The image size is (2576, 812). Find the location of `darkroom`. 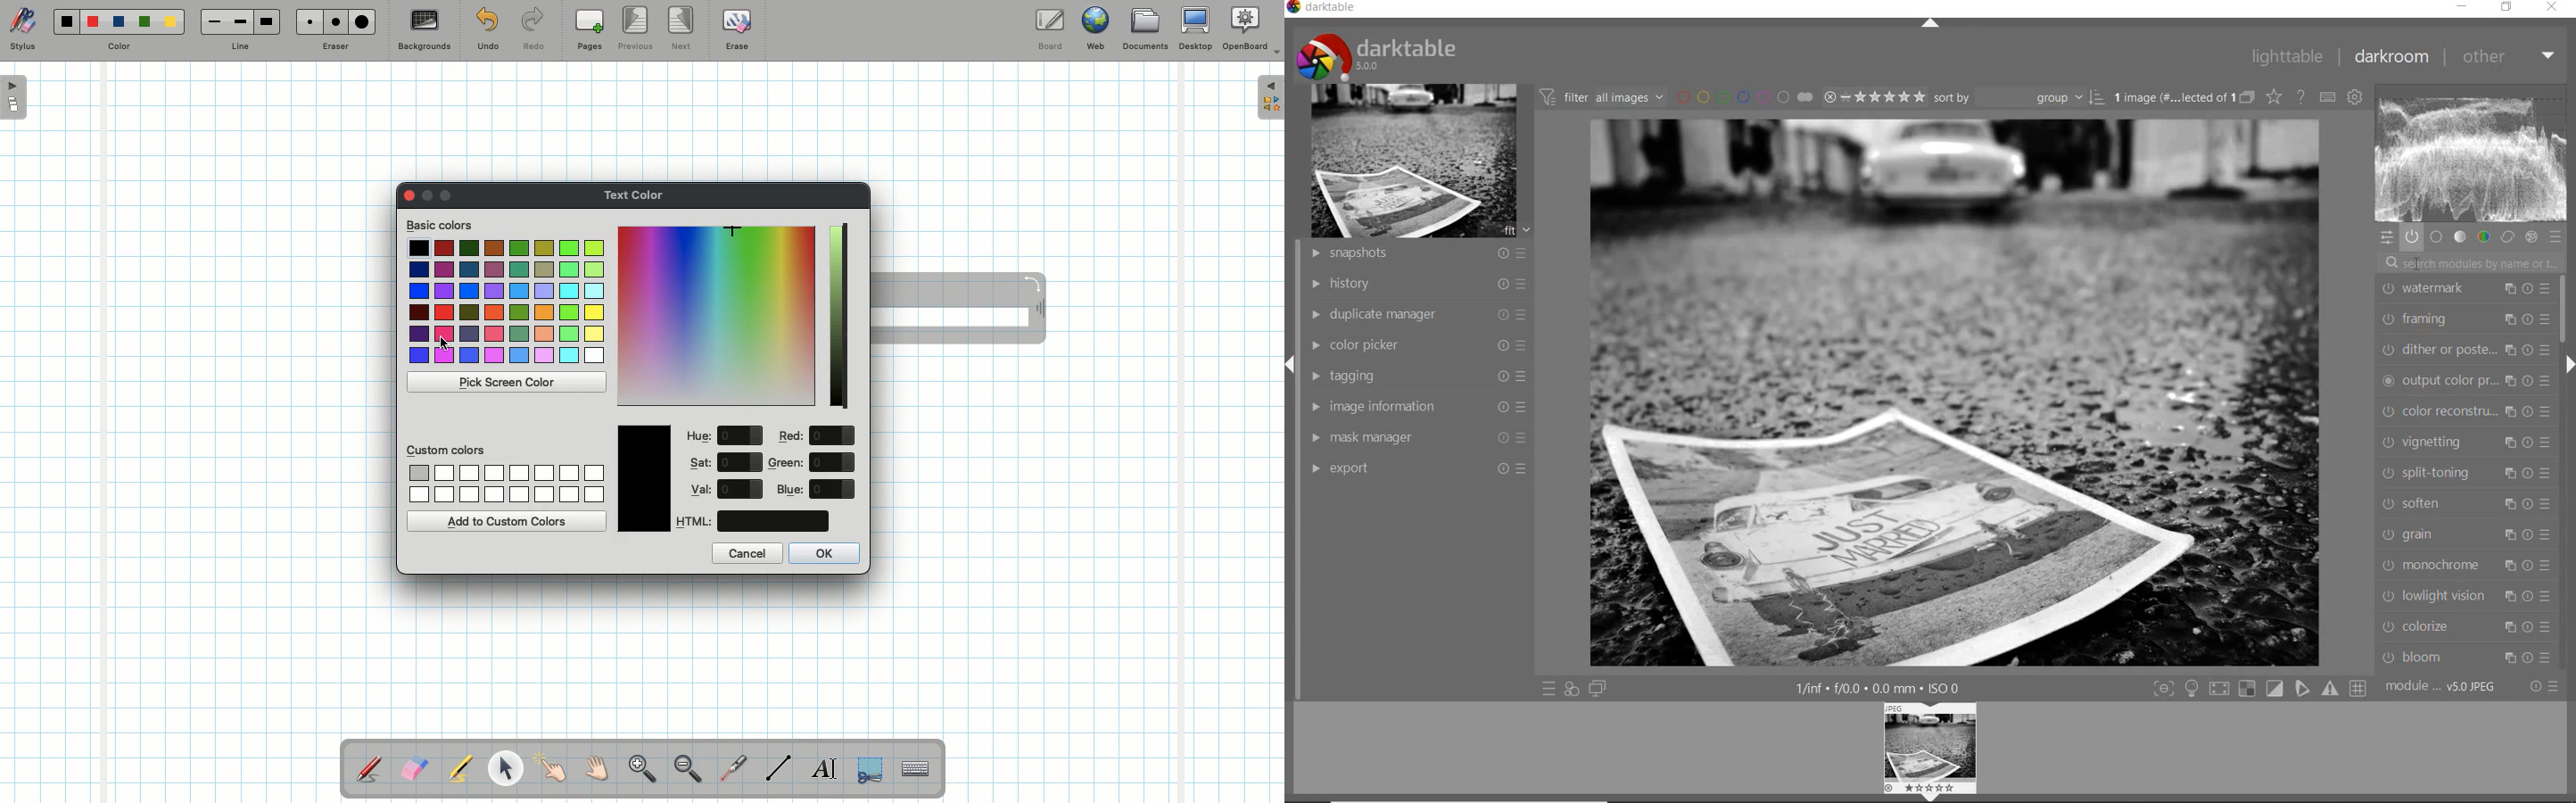

darkroom is located at coordinates (2390, 55).